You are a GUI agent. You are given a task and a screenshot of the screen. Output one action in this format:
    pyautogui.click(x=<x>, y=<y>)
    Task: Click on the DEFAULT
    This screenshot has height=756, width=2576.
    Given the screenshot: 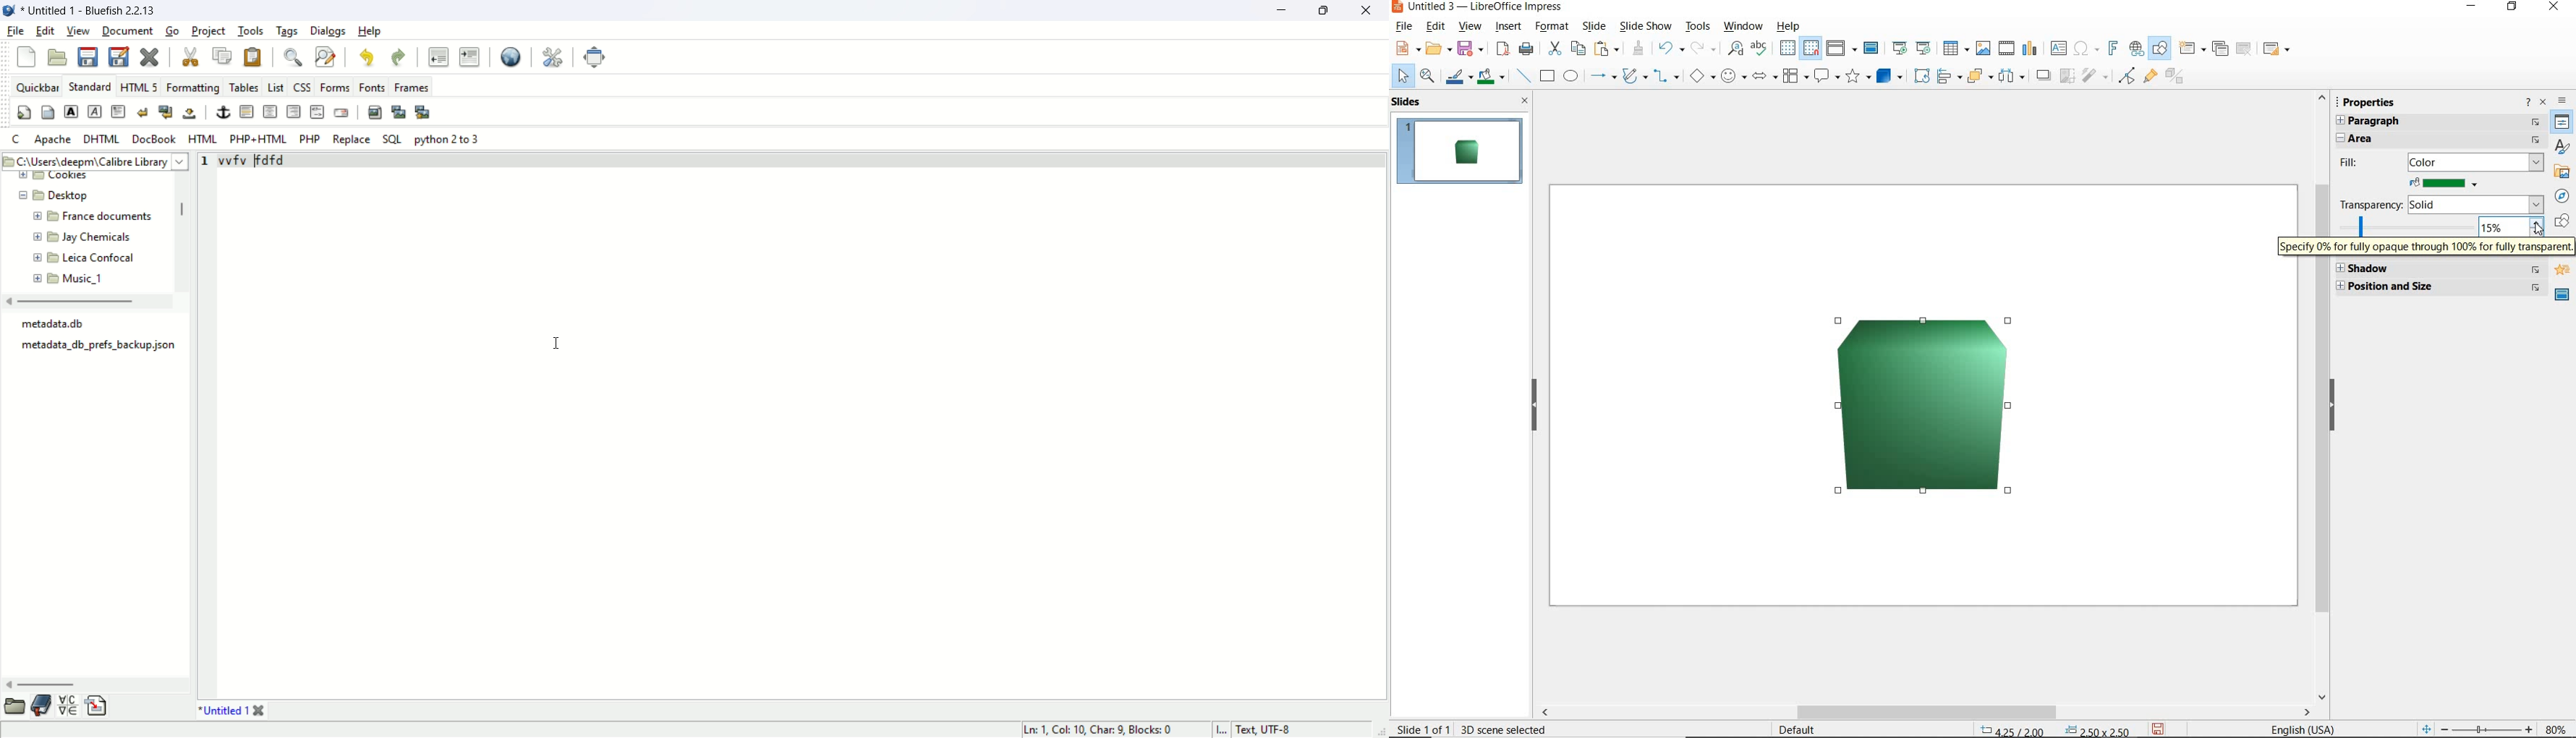 What is the action you would take?
    pyautogui.click(x=1800, y=729)
    